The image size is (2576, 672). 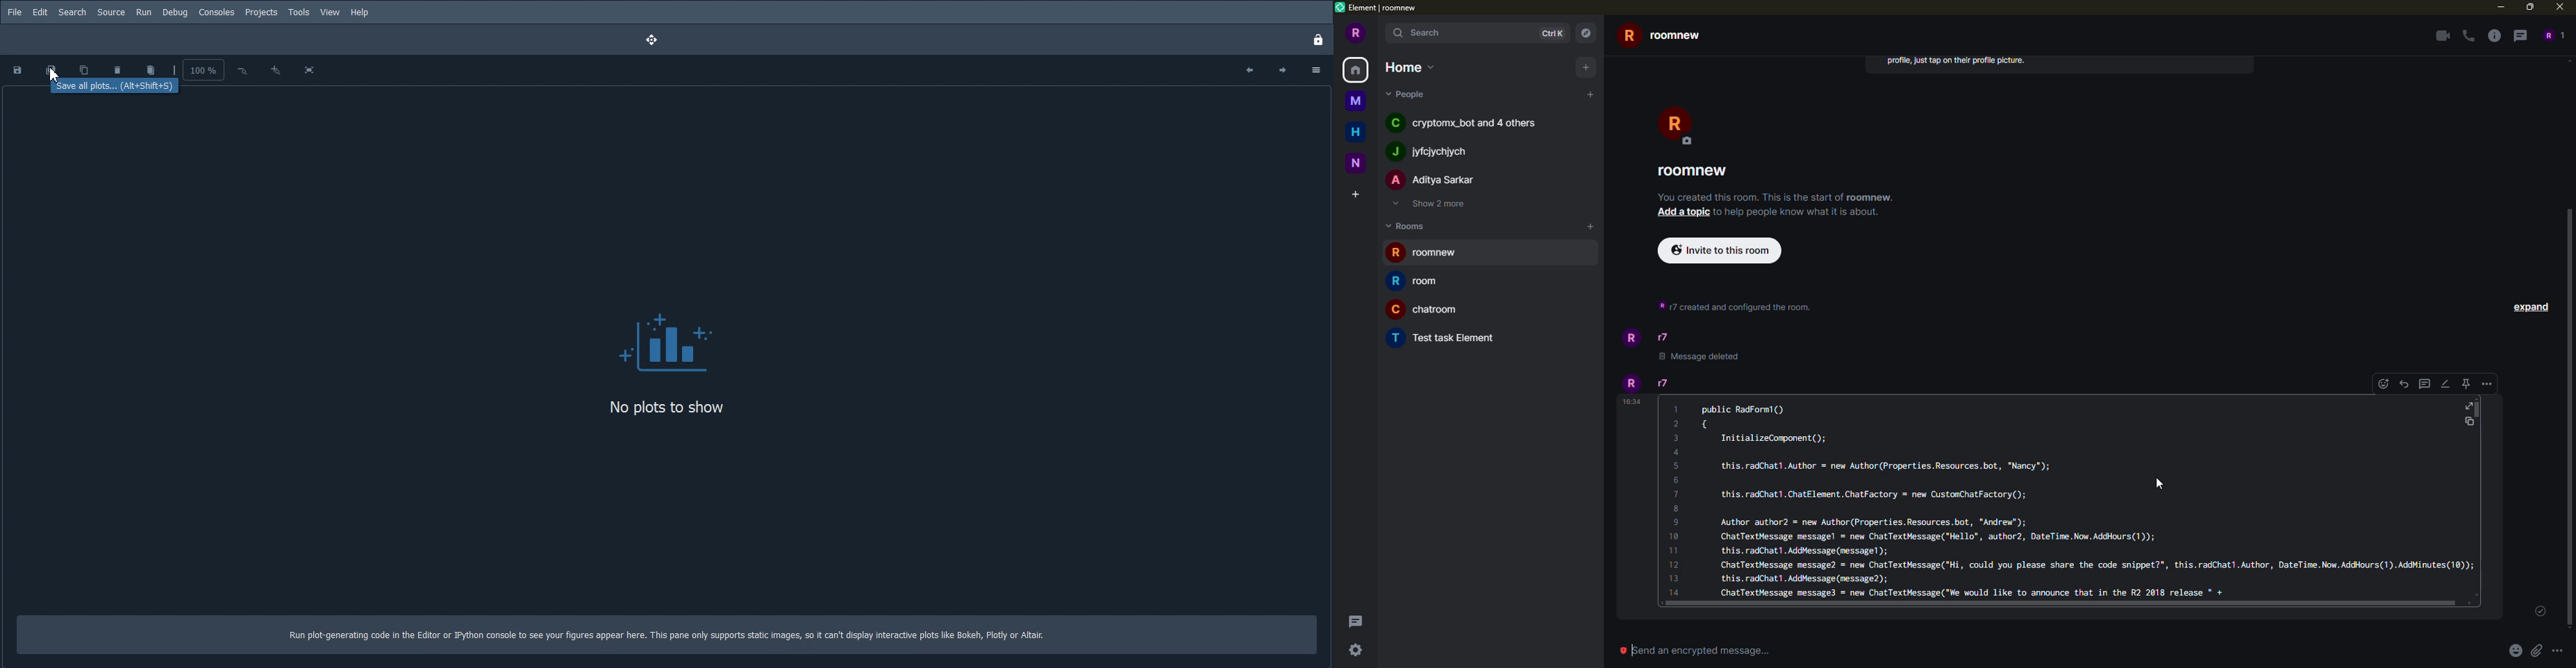 What do you see at coordinates (1424, 280) in the screenshot?
I see `room` at bounding box center [1424, 280].